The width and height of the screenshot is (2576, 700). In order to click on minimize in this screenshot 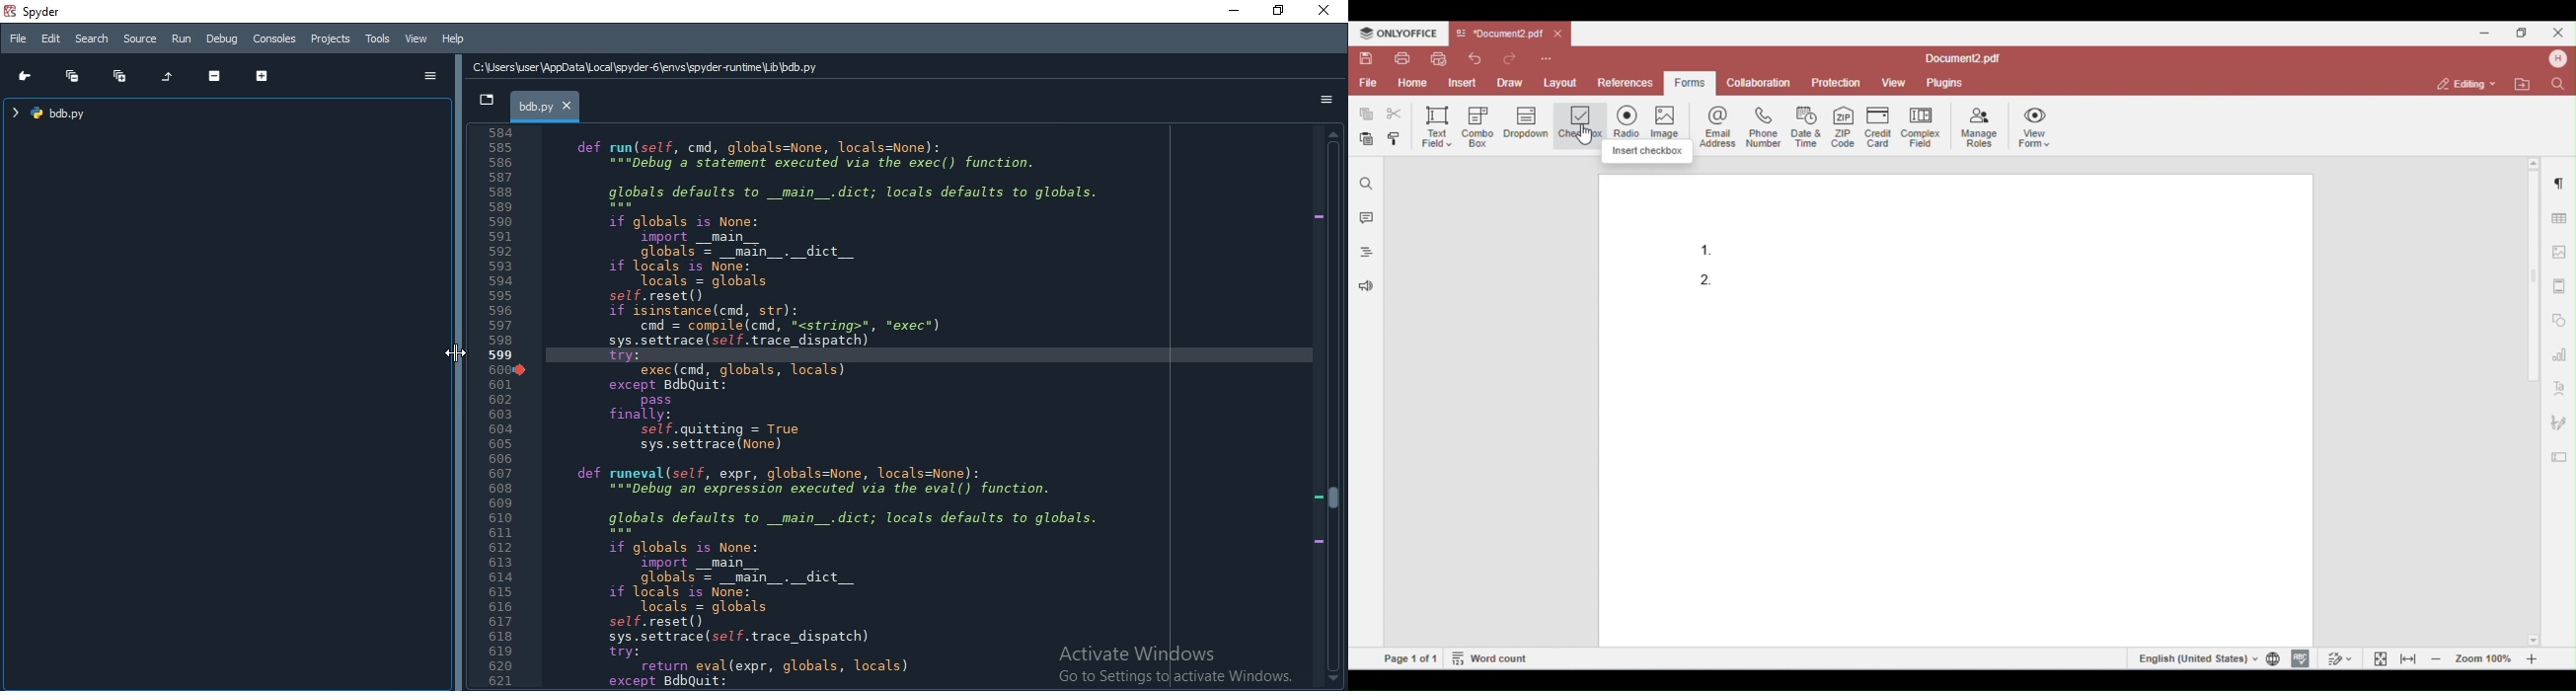, I will do `click(1236, 12)`.